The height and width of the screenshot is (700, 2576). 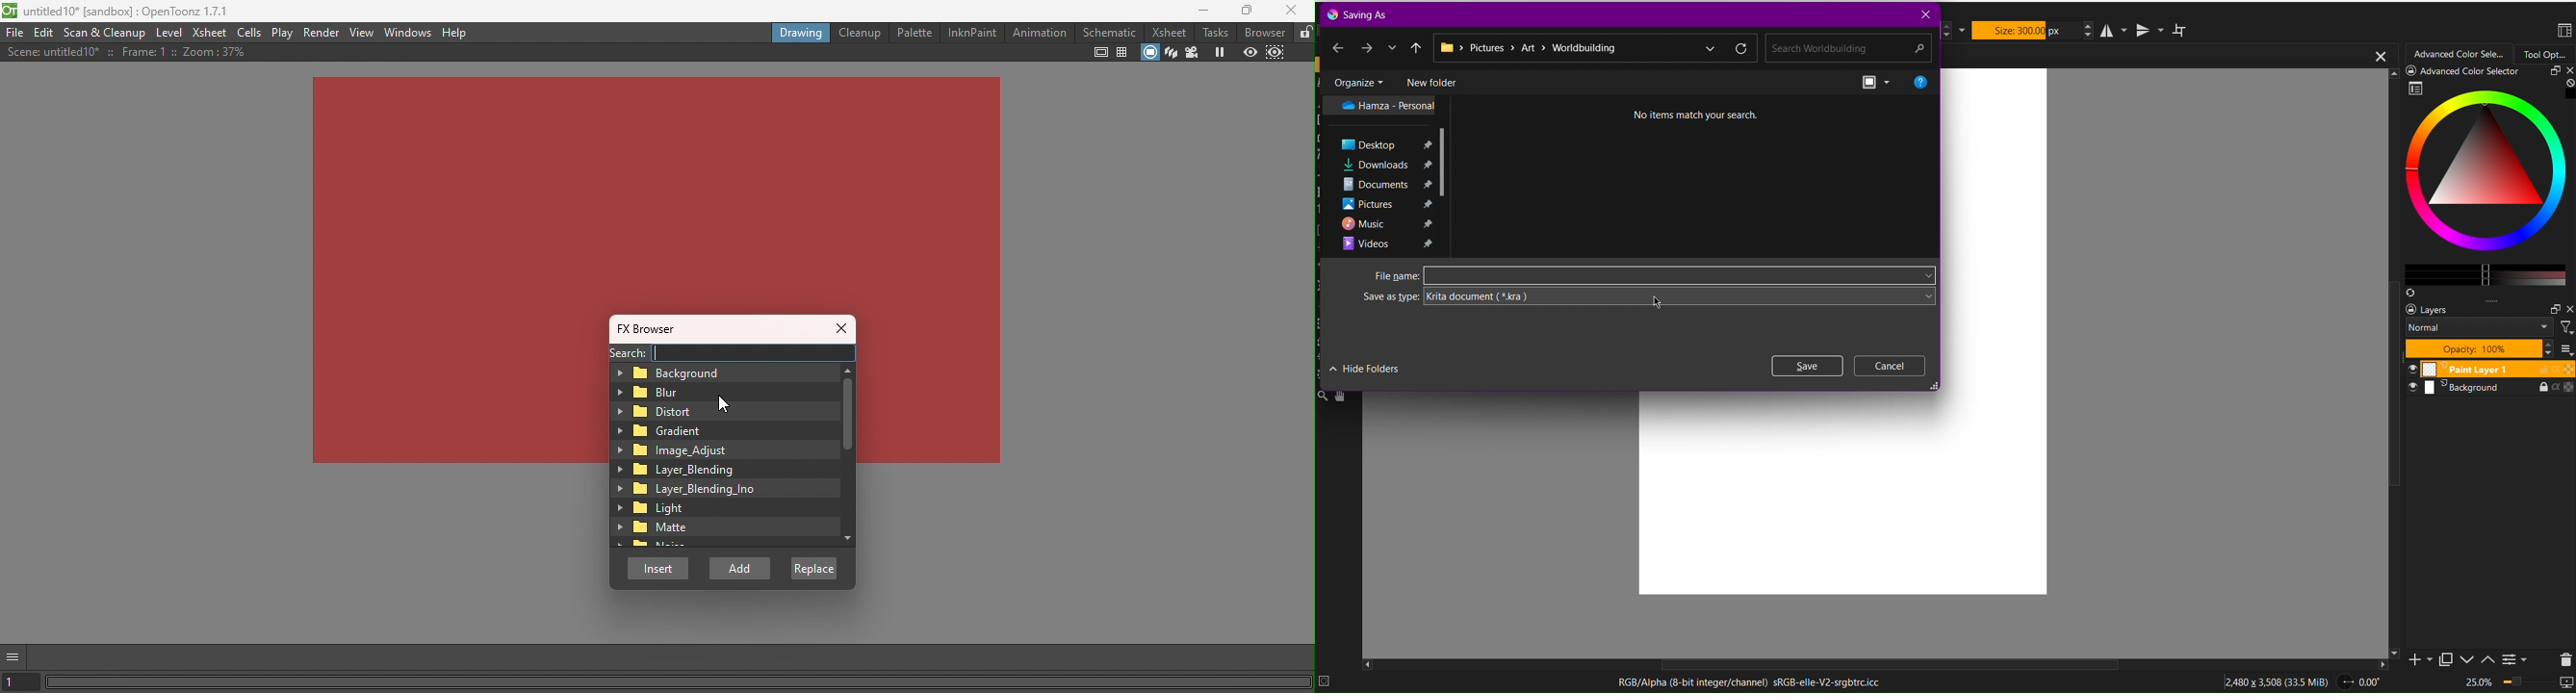 What do you see at coordinates (1846, 49) in the screenshot?
I see `Search Bar` at bounding box center [1846, 49].